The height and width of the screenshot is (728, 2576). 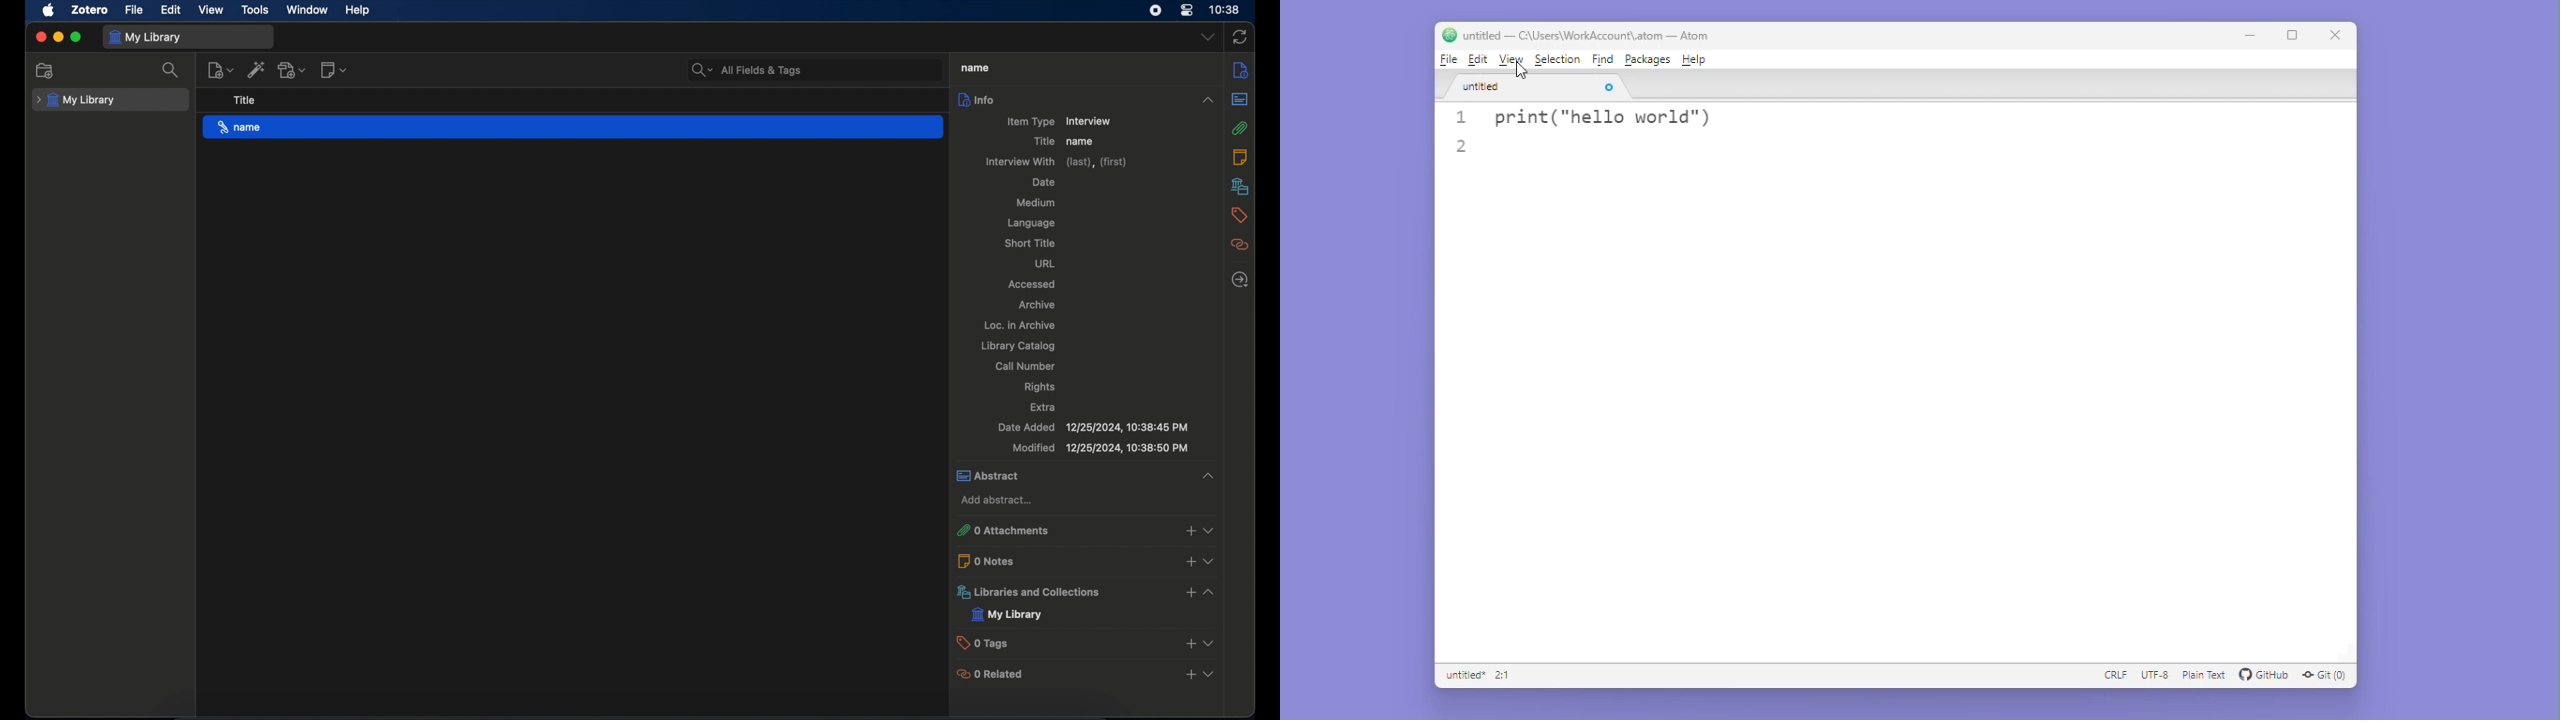 I want to click on archive, so click(x=1036, y=305).